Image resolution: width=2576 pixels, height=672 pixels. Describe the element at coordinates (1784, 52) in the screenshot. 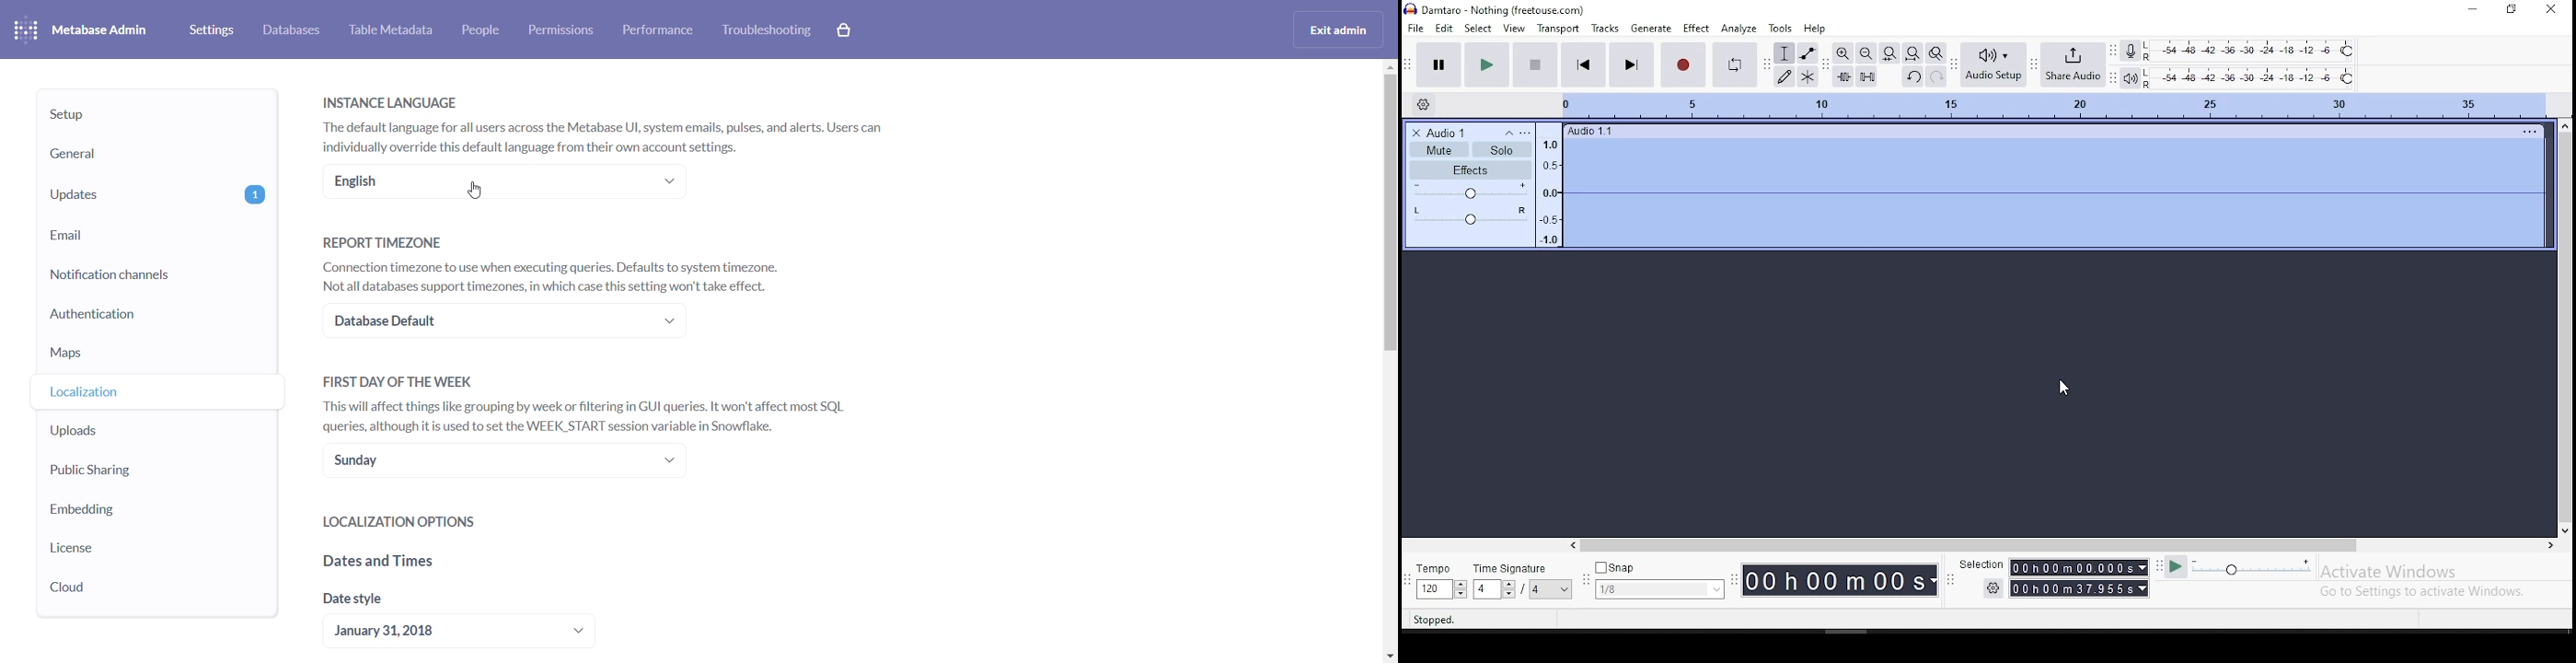

I see `selection tool` at that location.